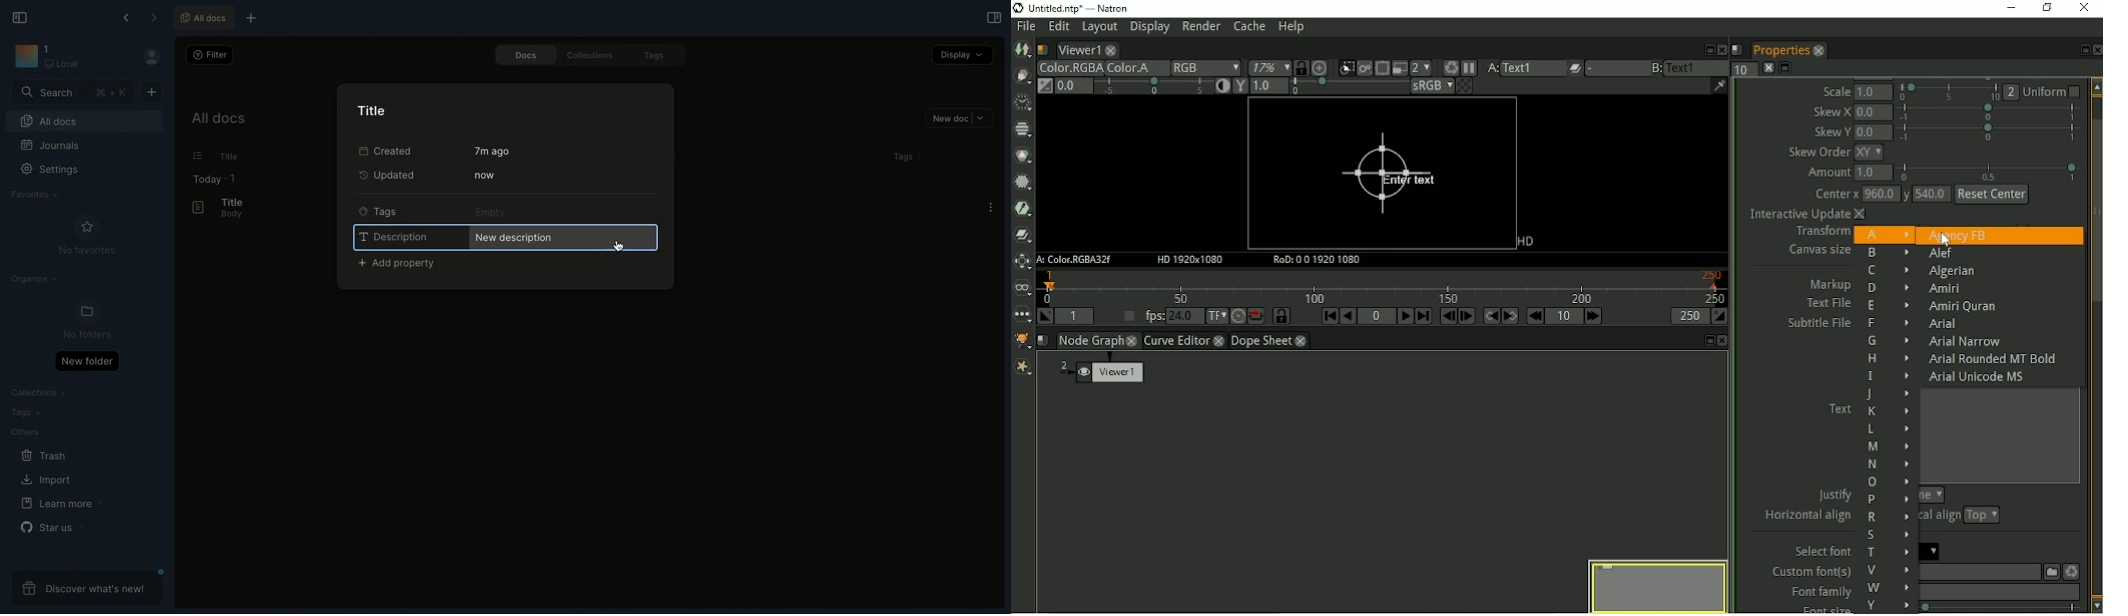  I want to click on Show/hide information bar, so click(1719, 85).